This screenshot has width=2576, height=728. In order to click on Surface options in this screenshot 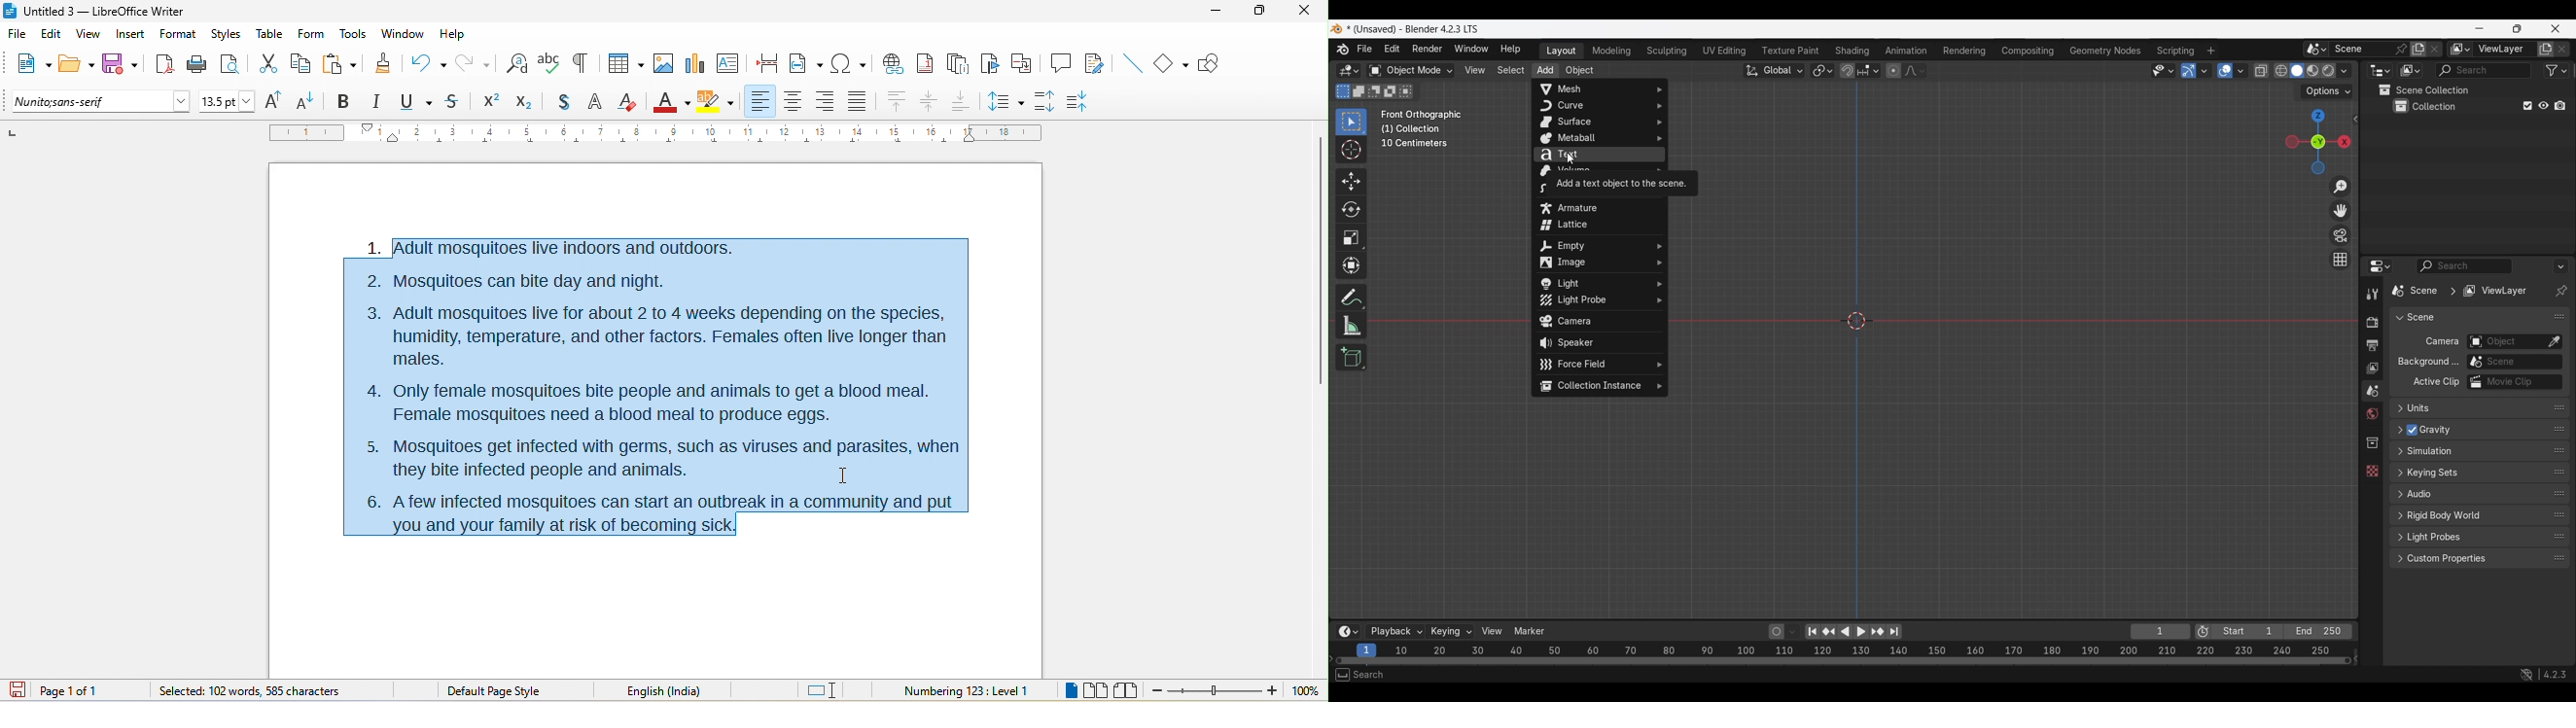, I will do `click(1599, 122)`.